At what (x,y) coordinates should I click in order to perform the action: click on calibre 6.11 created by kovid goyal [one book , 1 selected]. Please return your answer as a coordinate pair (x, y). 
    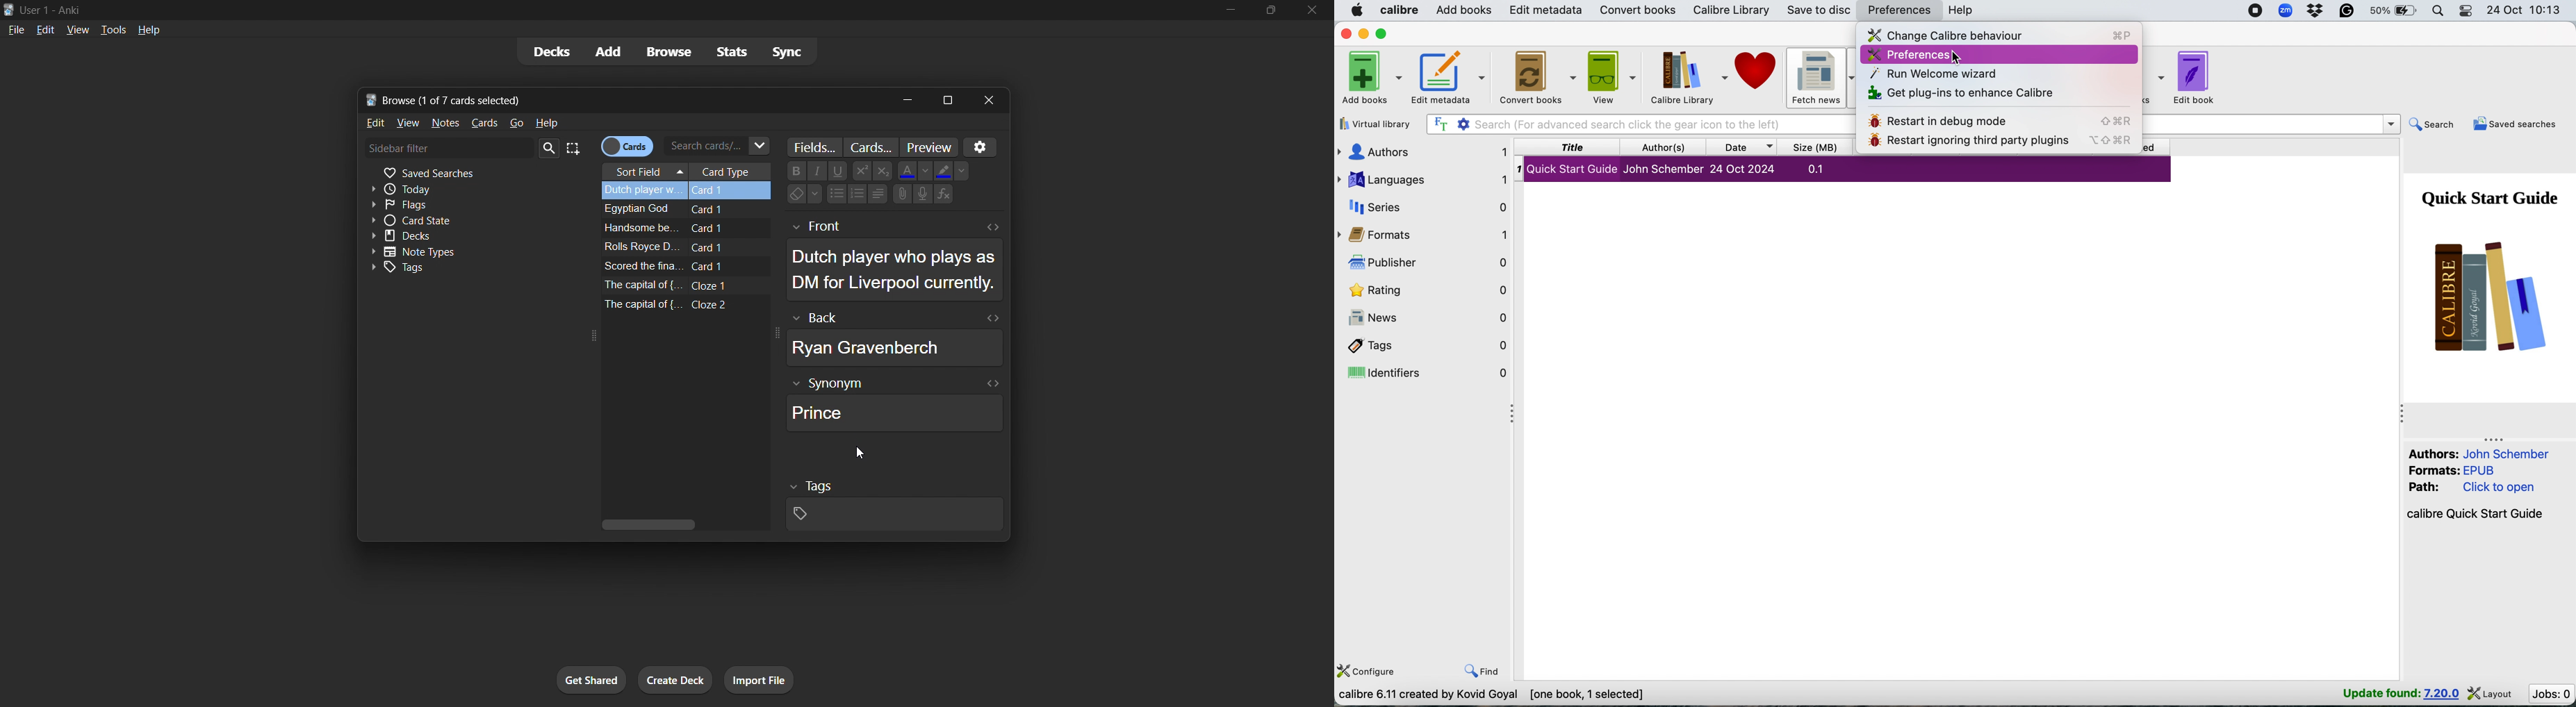
    Looking at the image, I should click on (1496, 694).